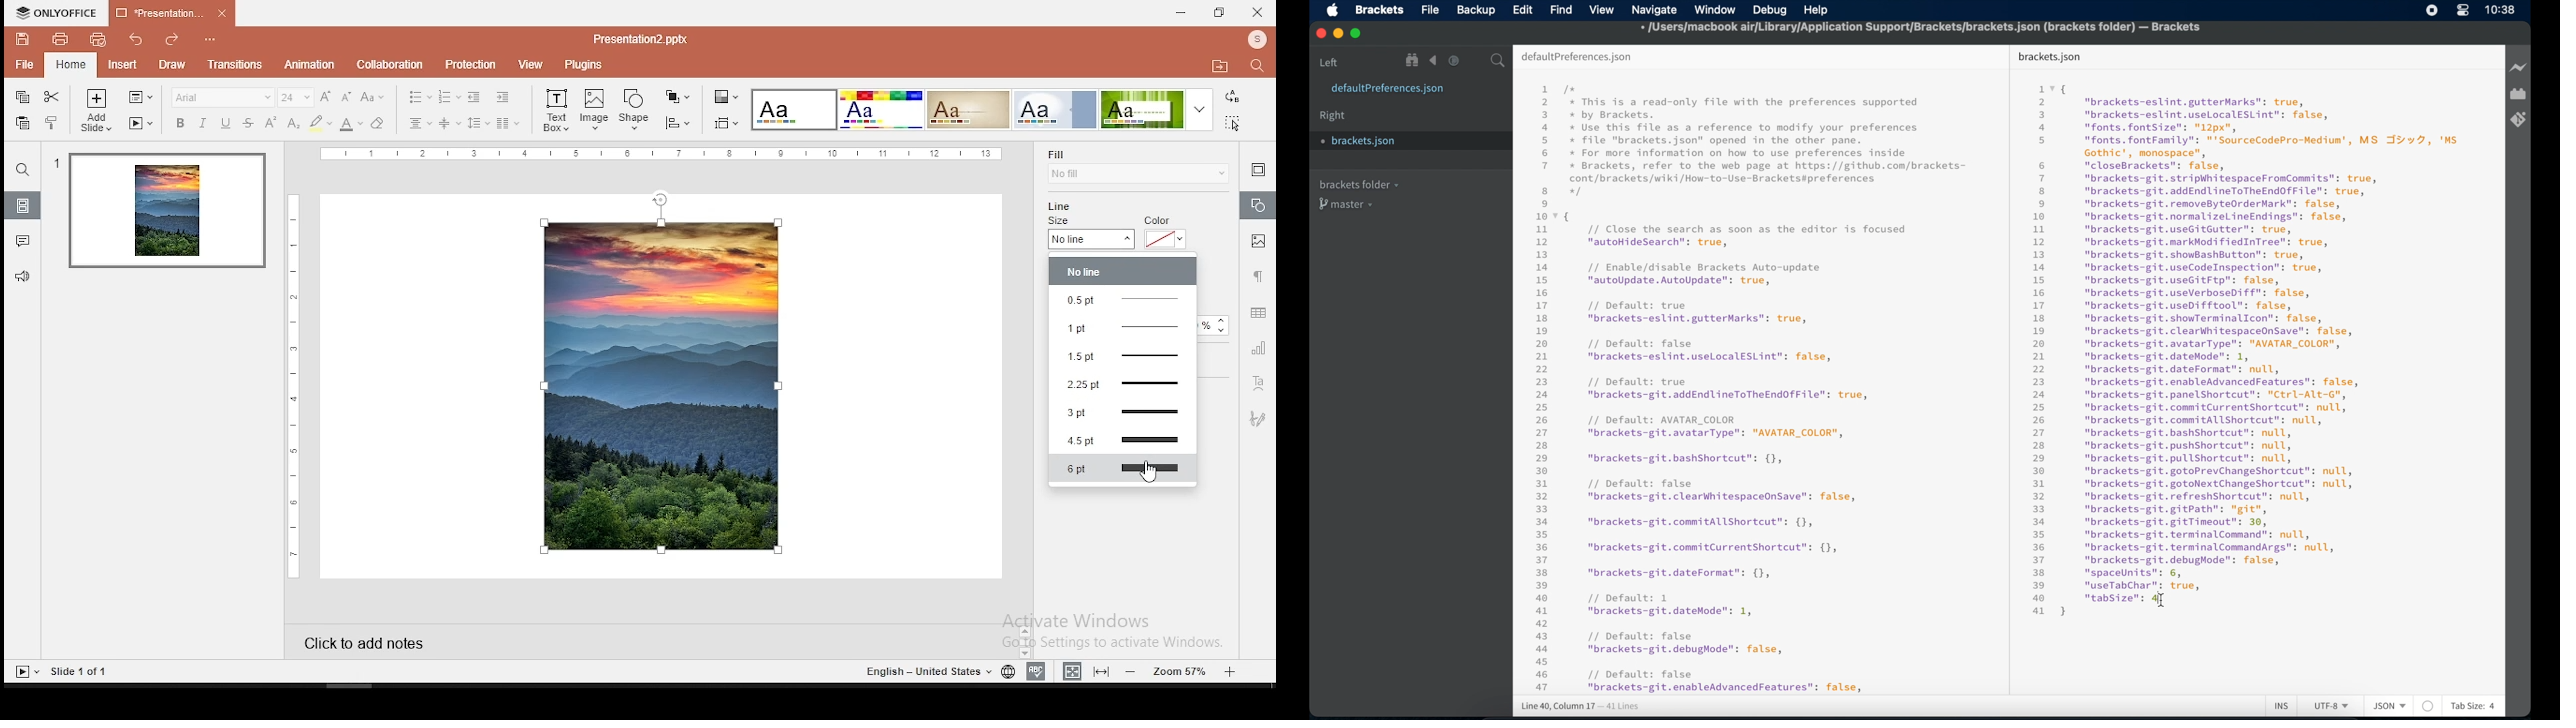 Image resolution: width=2576 pixels, height=728 pixels. Describe the element at coordinates (1257, 417) in the screenshot. I see `` at that location.